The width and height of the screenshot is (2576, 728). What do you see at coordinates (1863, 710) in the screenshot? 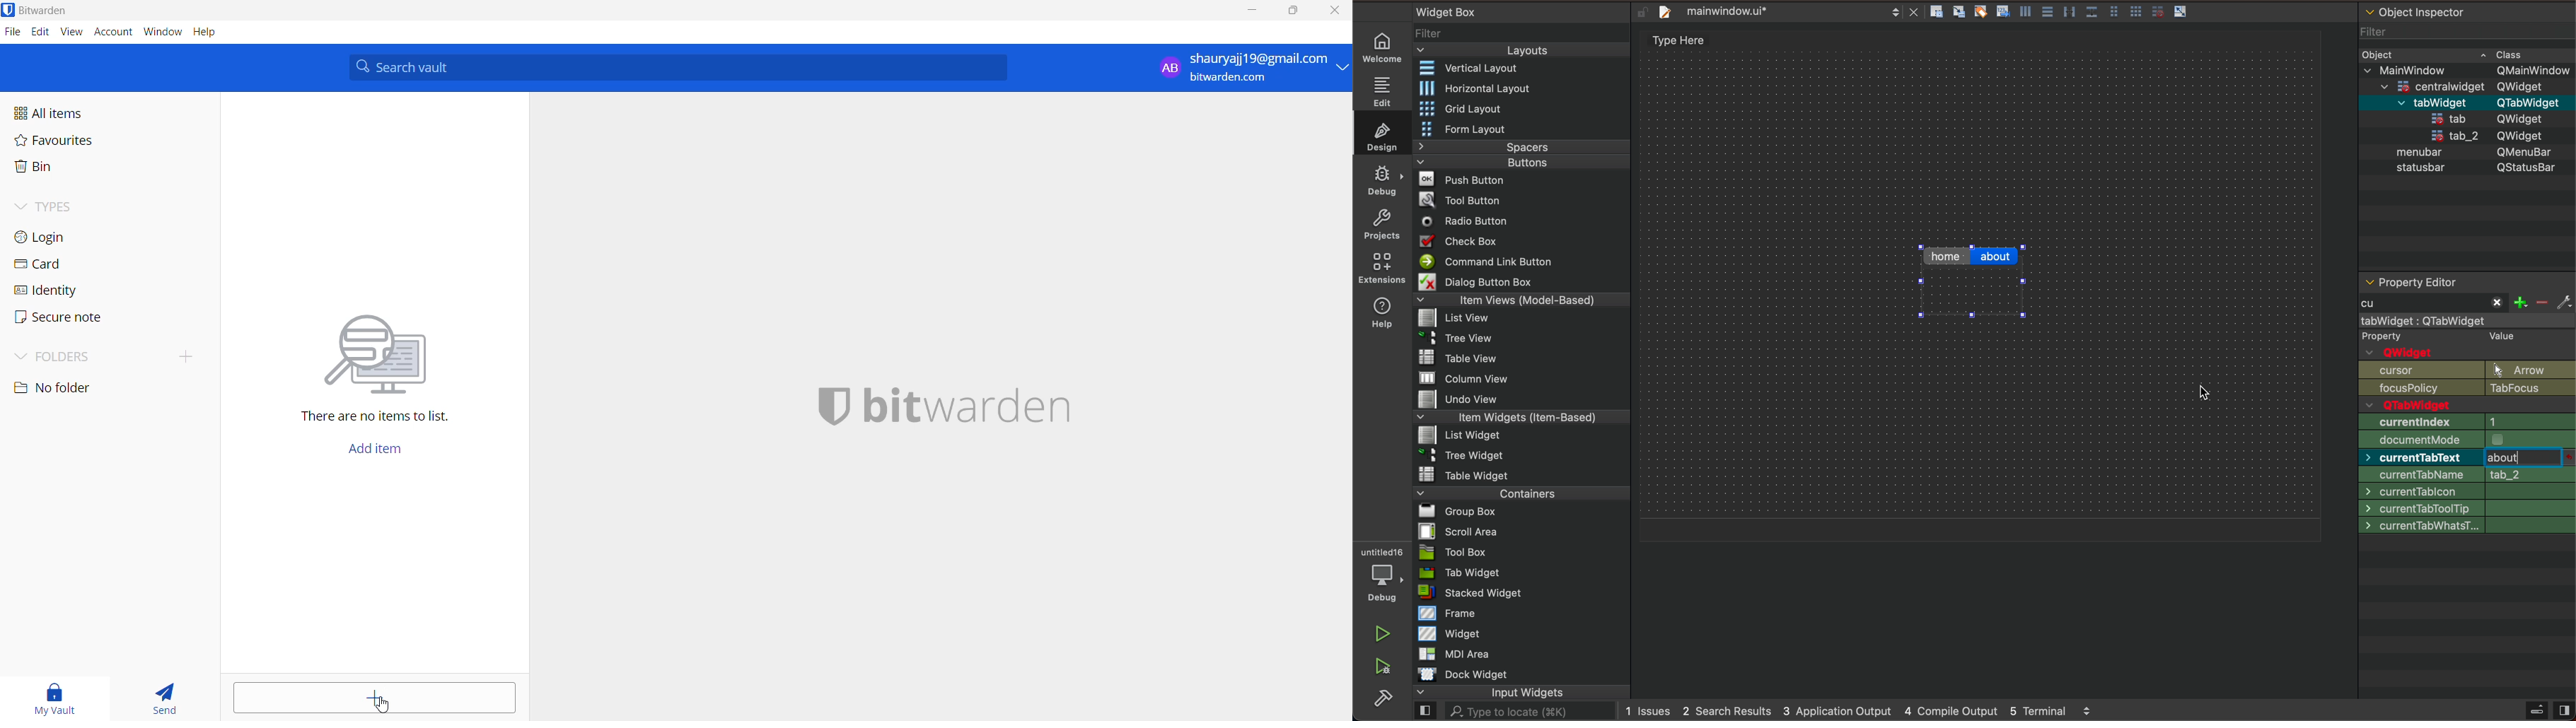
I see `logs` at bounding box center [1863, 710].